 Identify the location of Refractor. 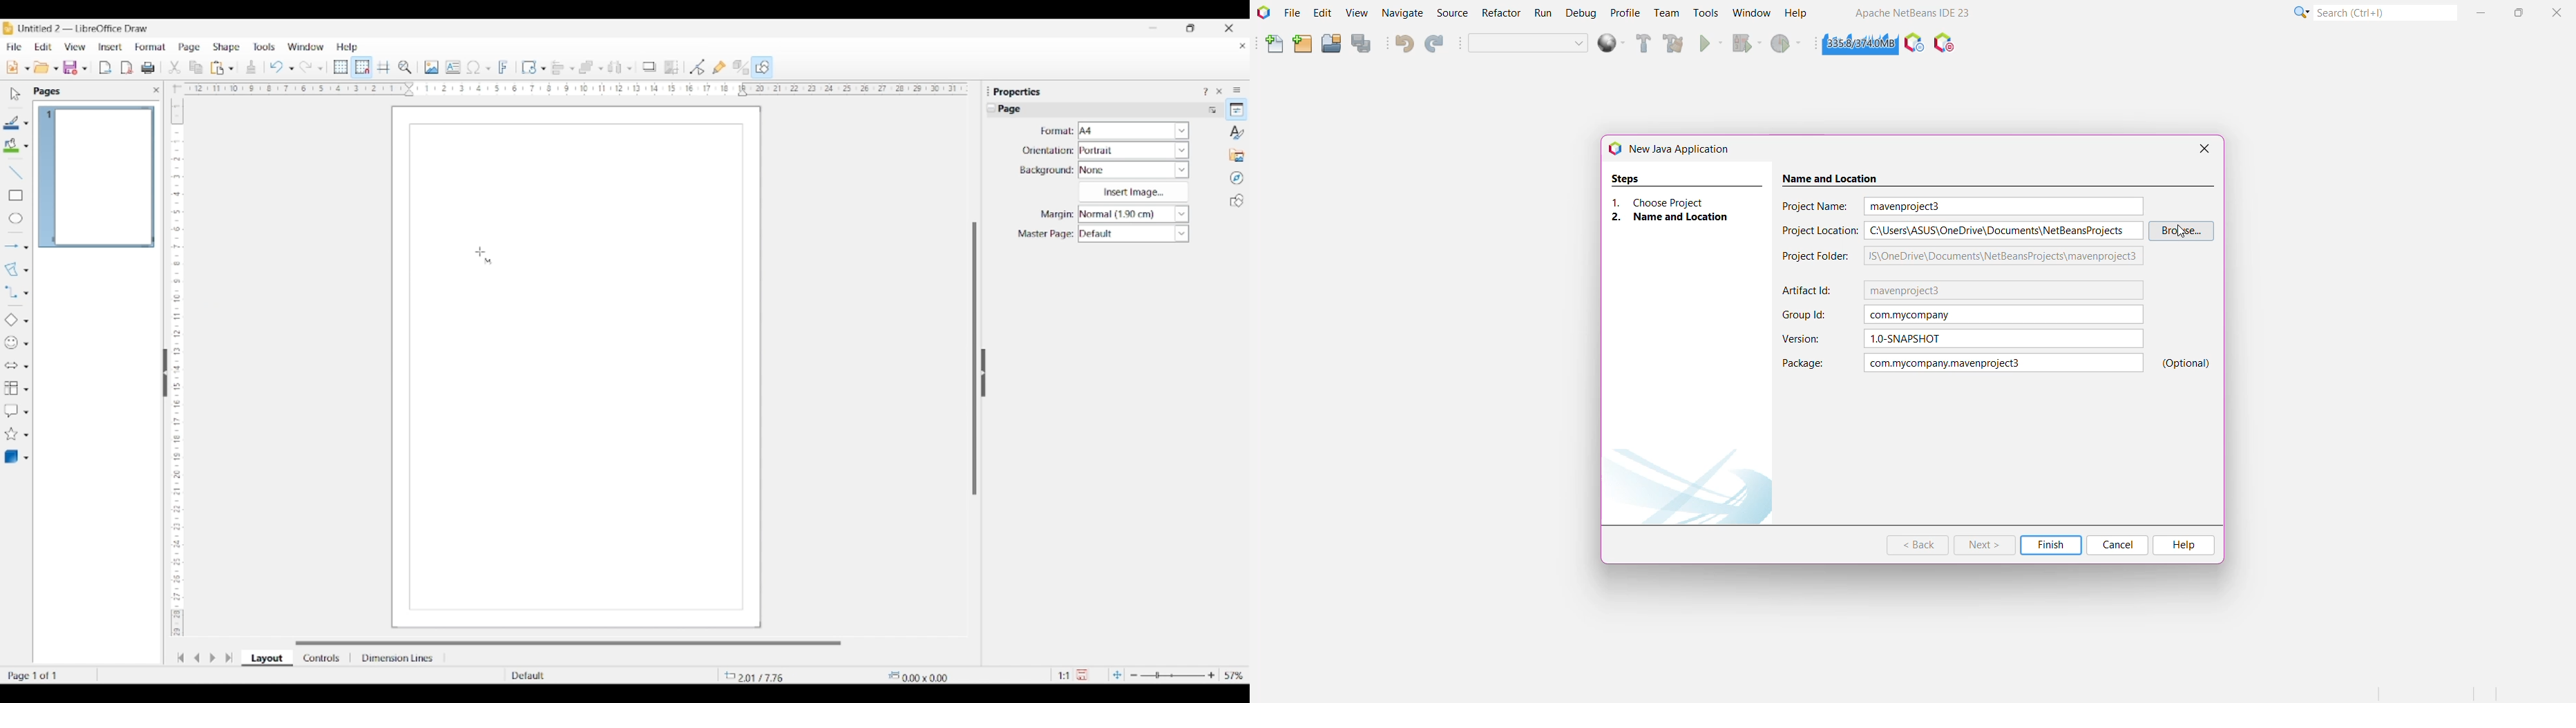
(1500, 13).